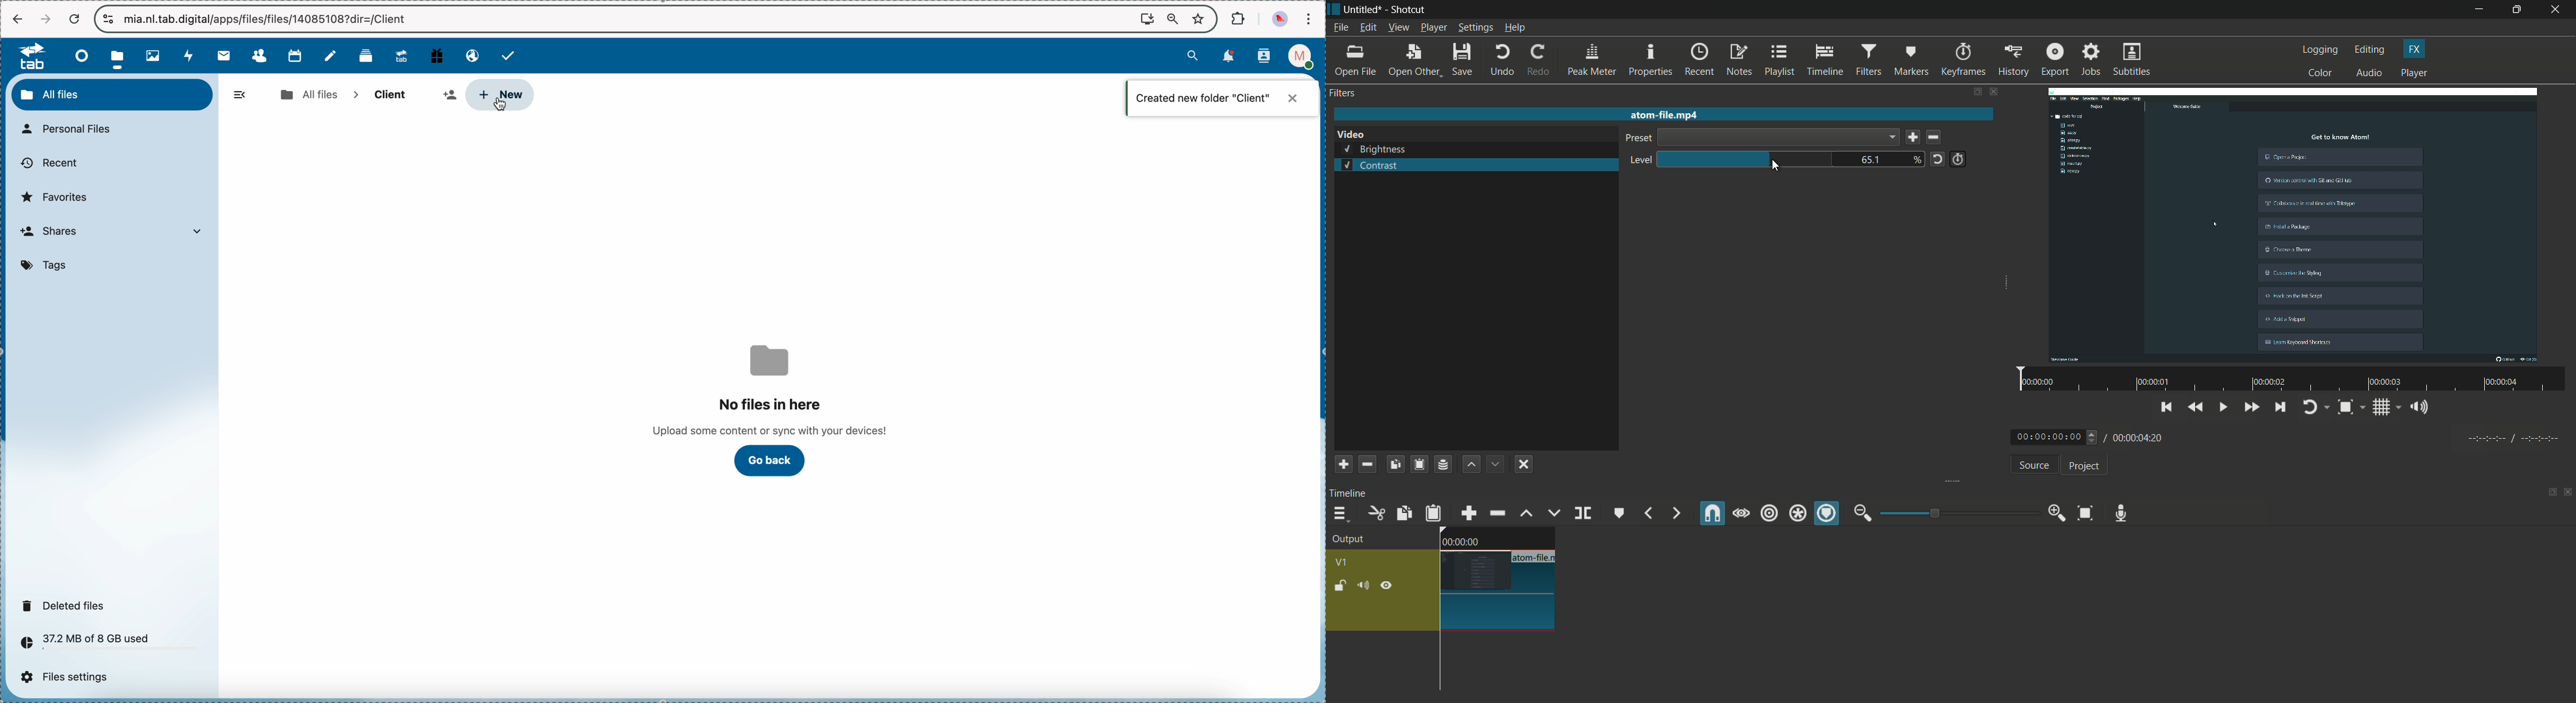 The image size is (2576, 728). I want to click on notifications, so click(1227, 57).